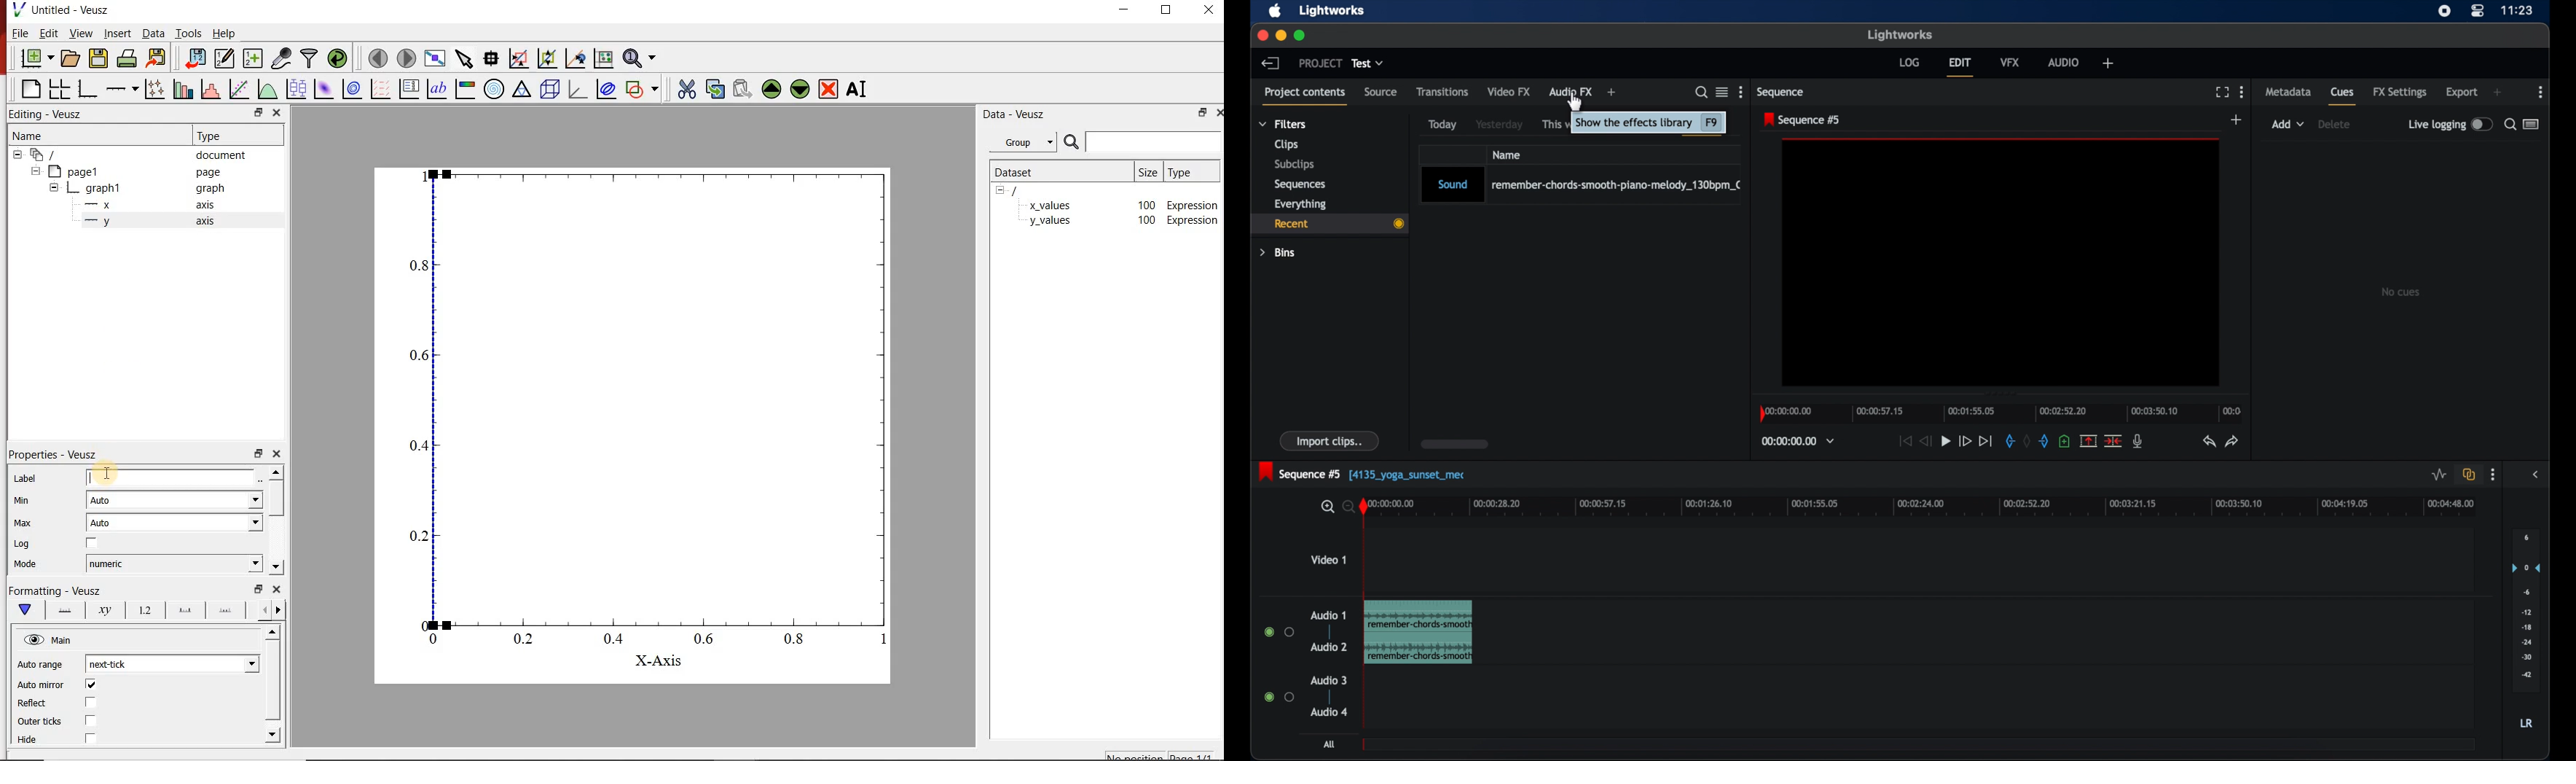 Image resolution: width=2576 pixels, height=784 pixels. I want to click on time, so click(2518, 11).